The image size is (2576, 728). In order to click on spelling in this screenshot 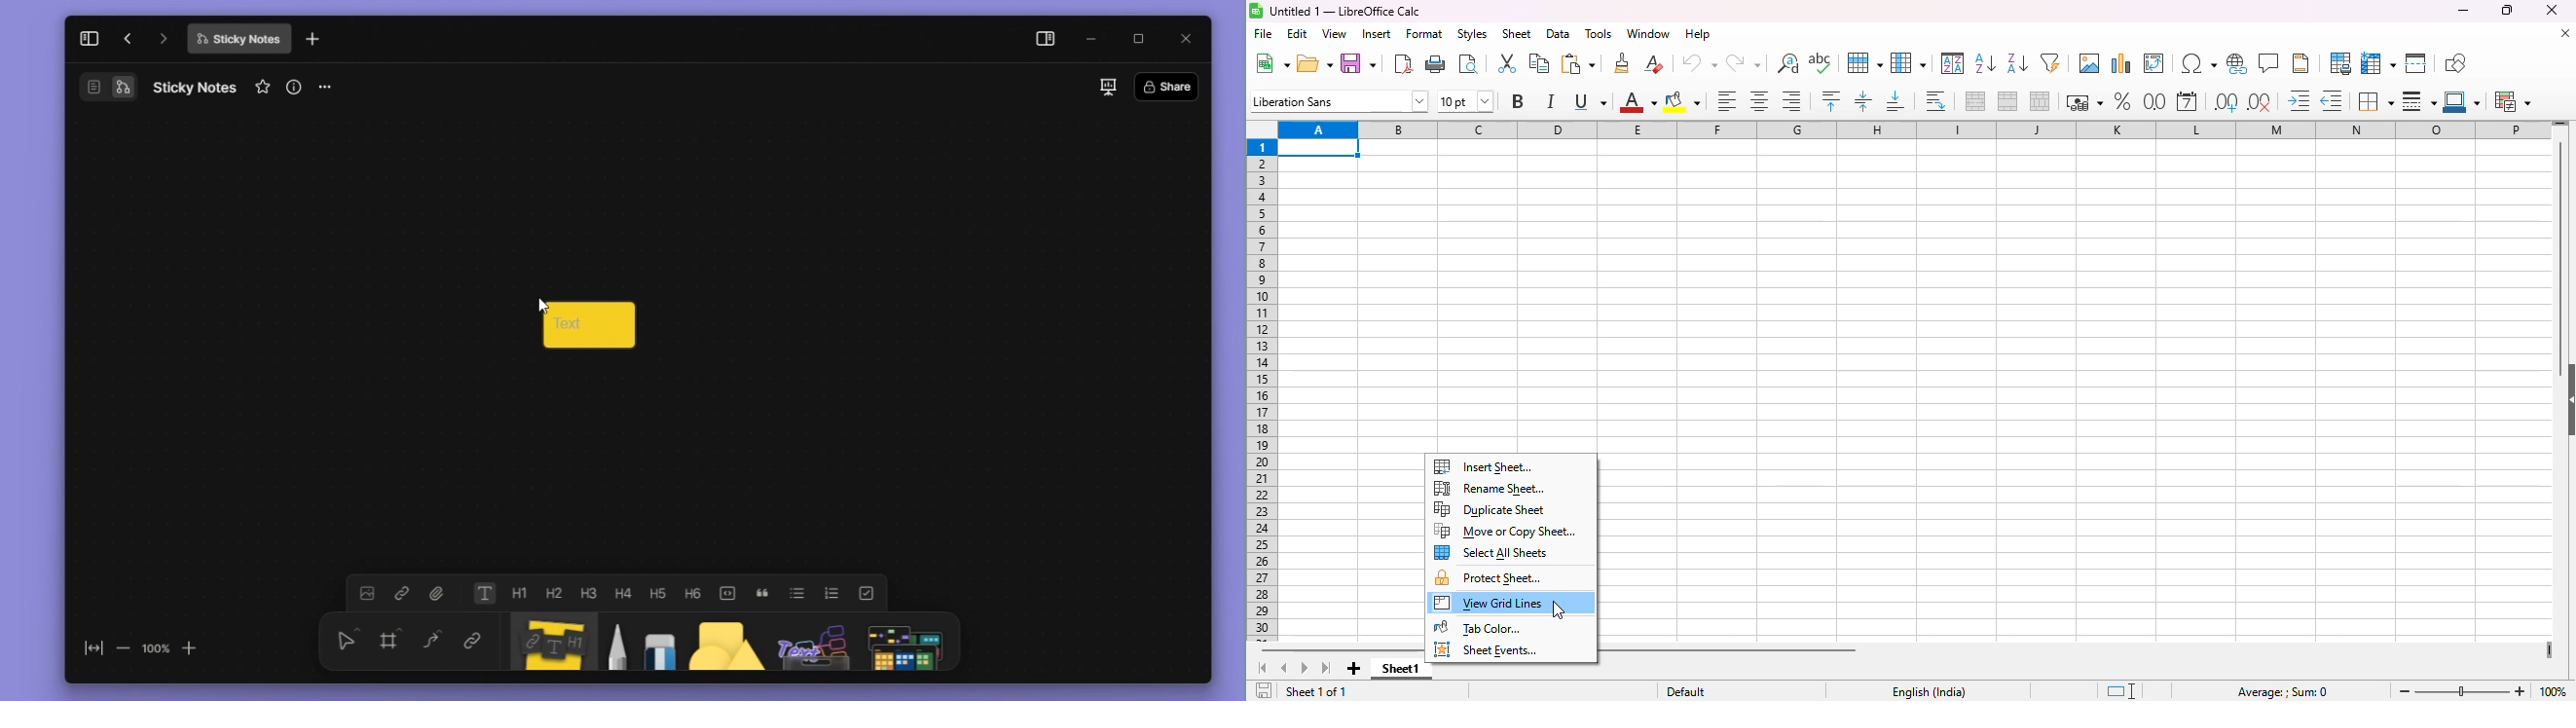, I will do `click(1822, 63)`.